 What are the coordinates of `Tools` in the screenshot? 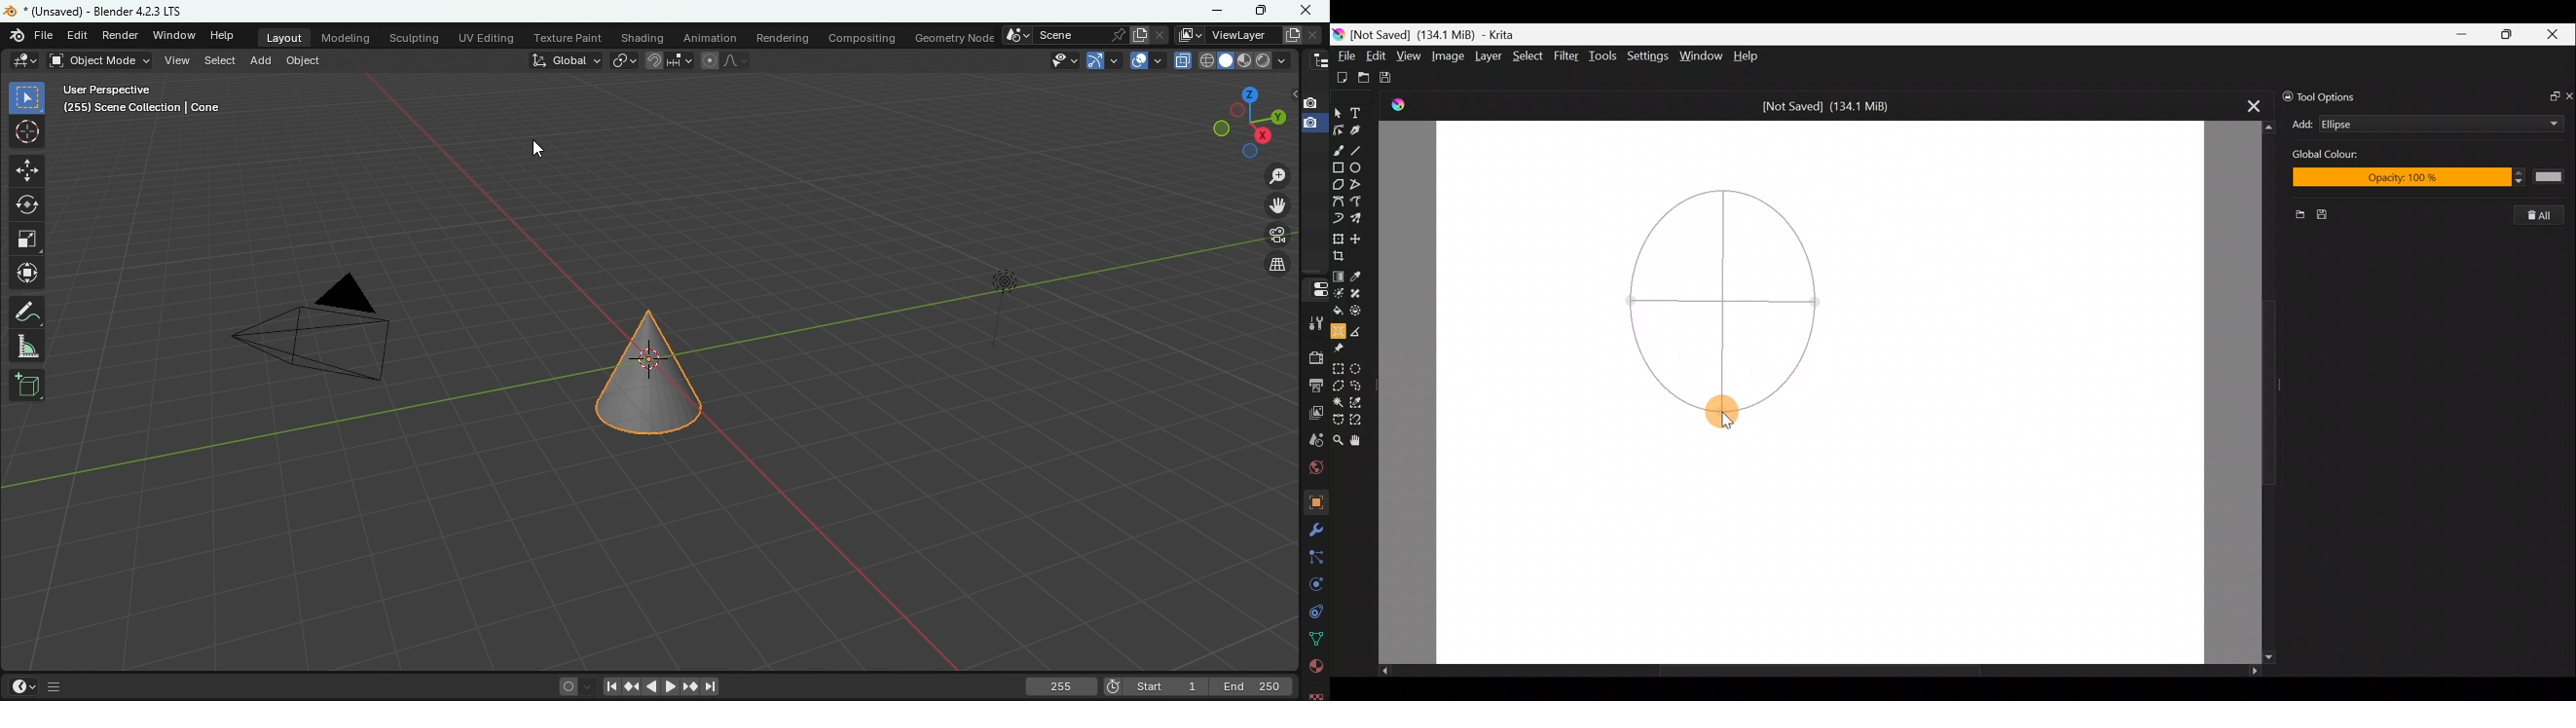 It's located at (1605, 58).